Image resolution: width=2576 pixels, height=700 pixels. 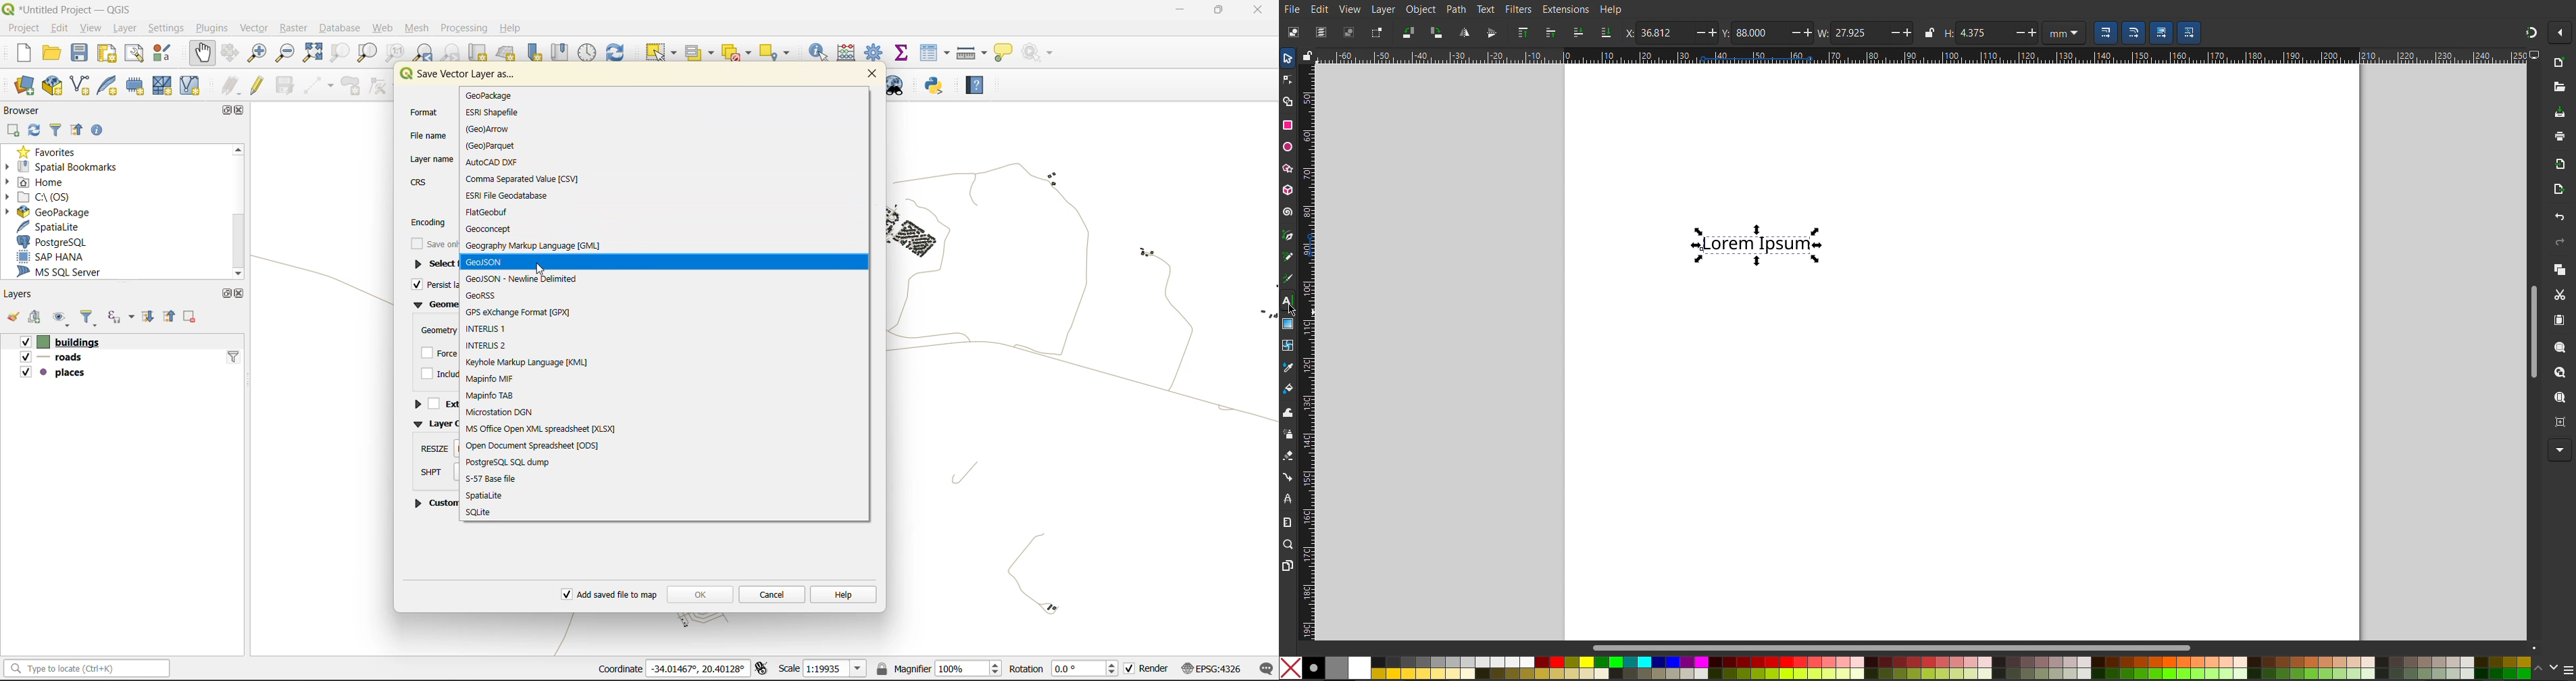 What do you see at coordinates (1567, 9) in the screenshot?
I see `Extensions` at bounding box center [1567, 9].